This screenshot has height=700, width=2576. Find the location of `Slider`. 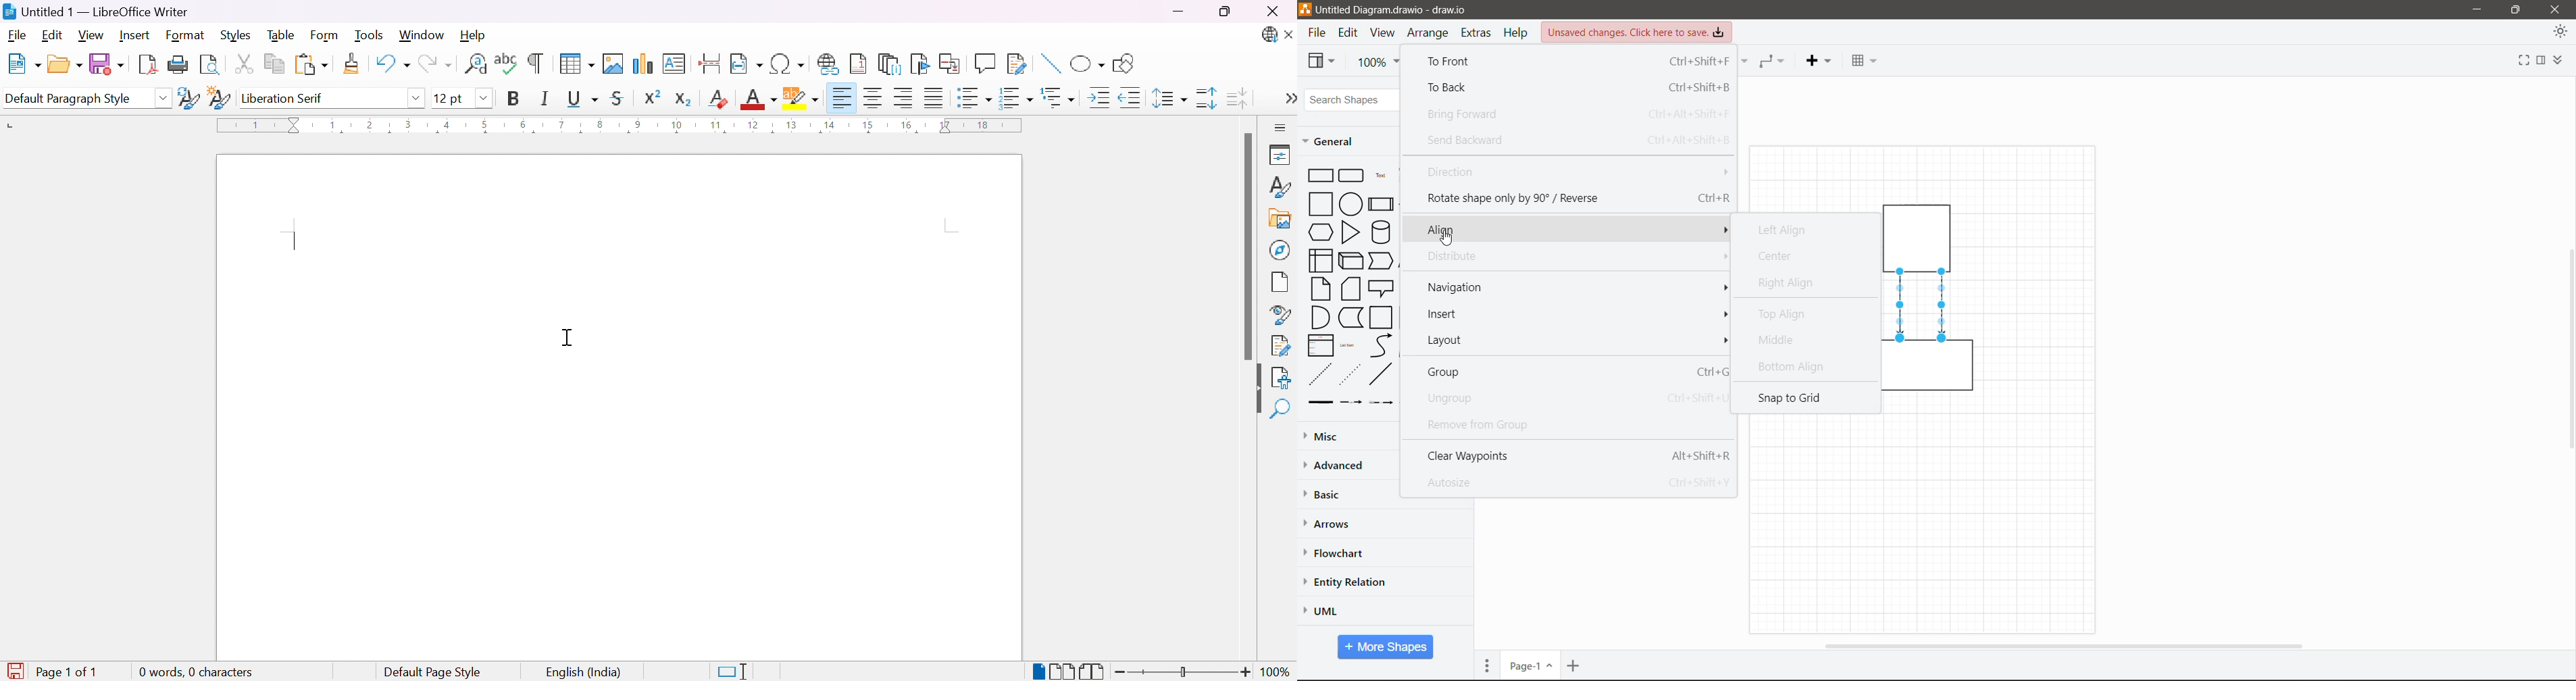

Slider is located at coordinates (1182, 673).